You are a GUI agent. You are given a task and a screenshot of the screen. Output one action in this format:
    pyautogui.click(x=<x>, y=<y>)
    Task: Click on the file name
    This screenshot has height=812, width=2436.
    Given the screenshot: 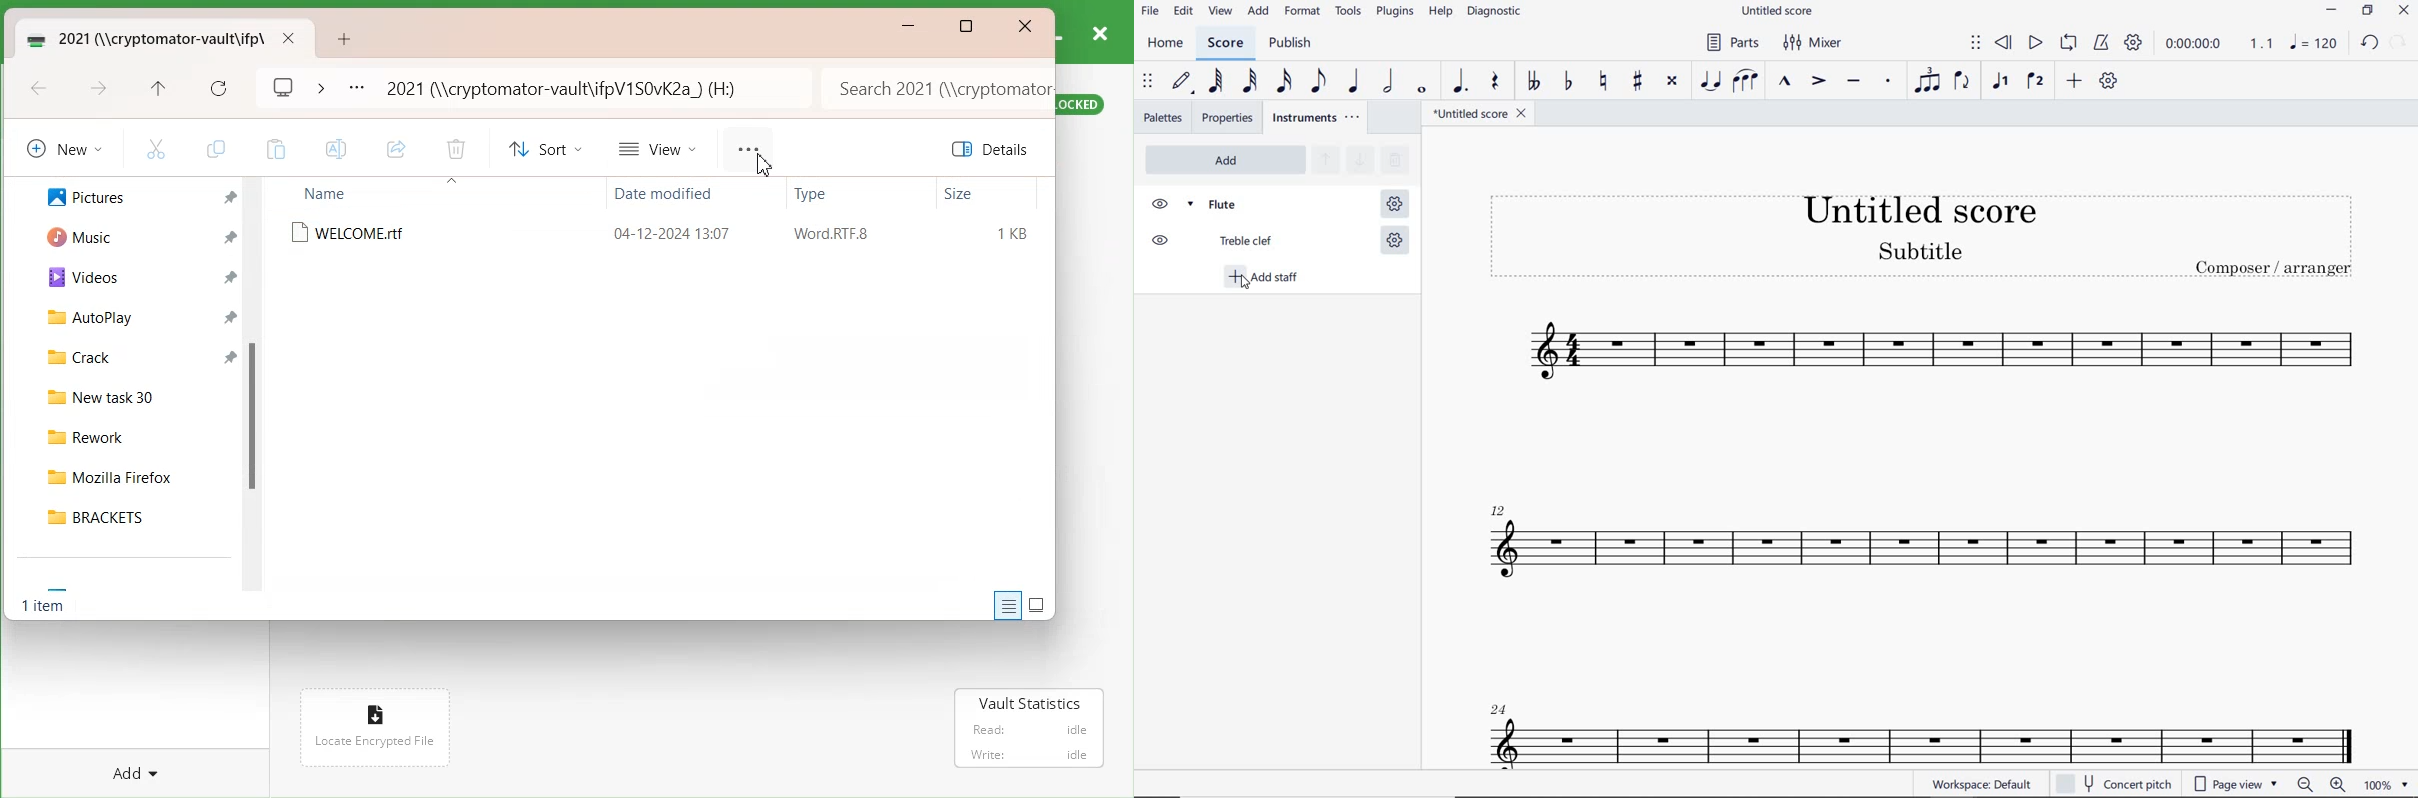 What is the action you would take?
    pyautogui.click(x=1479, y=114)
    